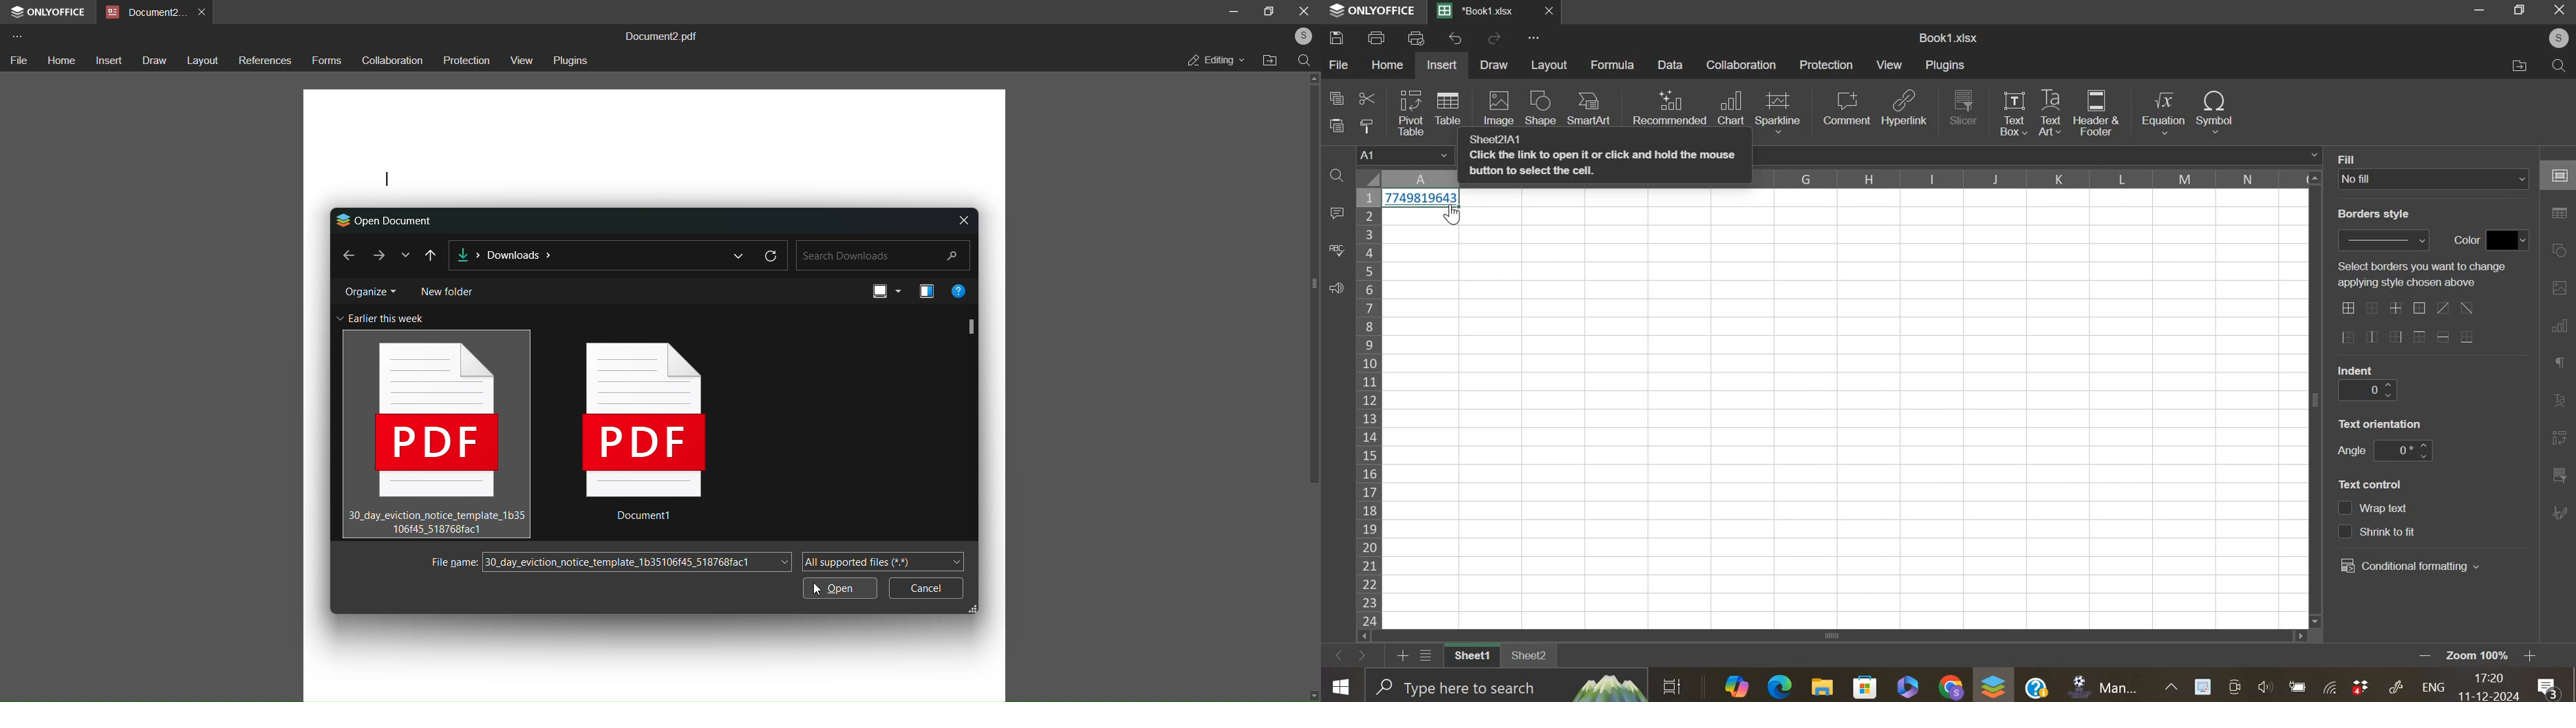 Image resolution: width=2576 pixels, height=728 pixels. I want to click on plugins, so click(1945, 65).